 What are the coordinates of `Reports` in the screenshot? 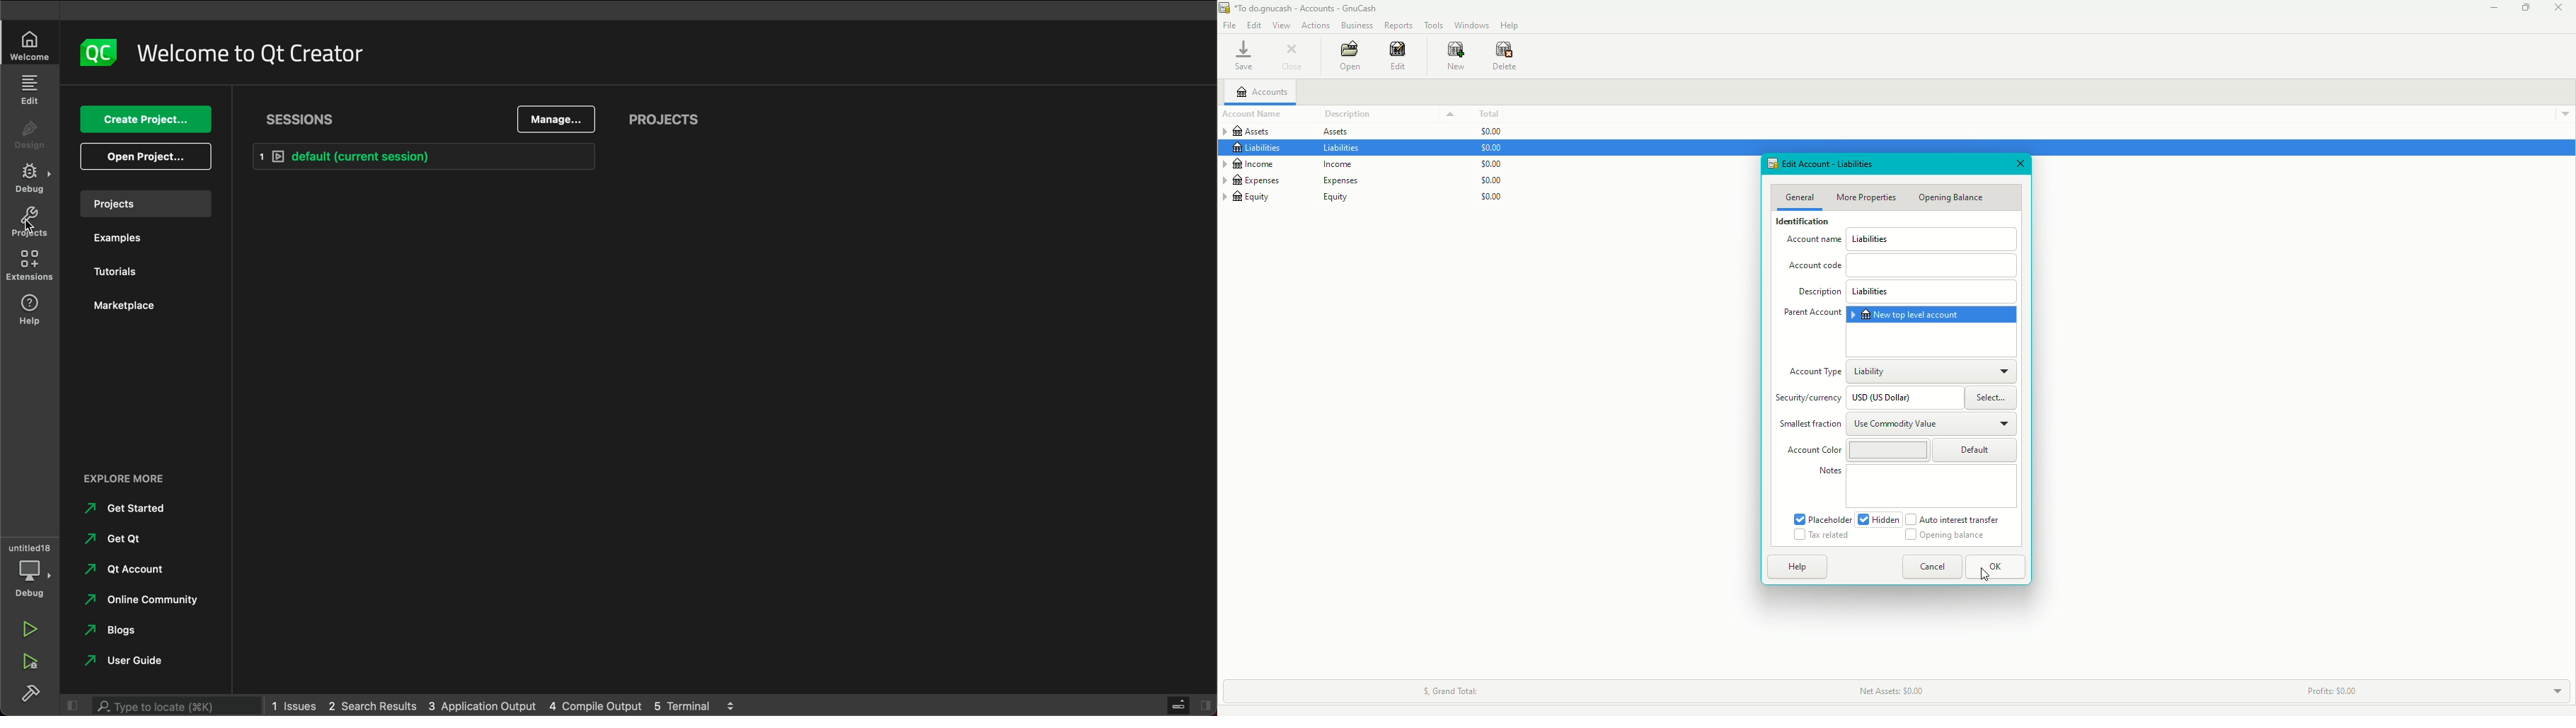 It's located at (1398, 25).